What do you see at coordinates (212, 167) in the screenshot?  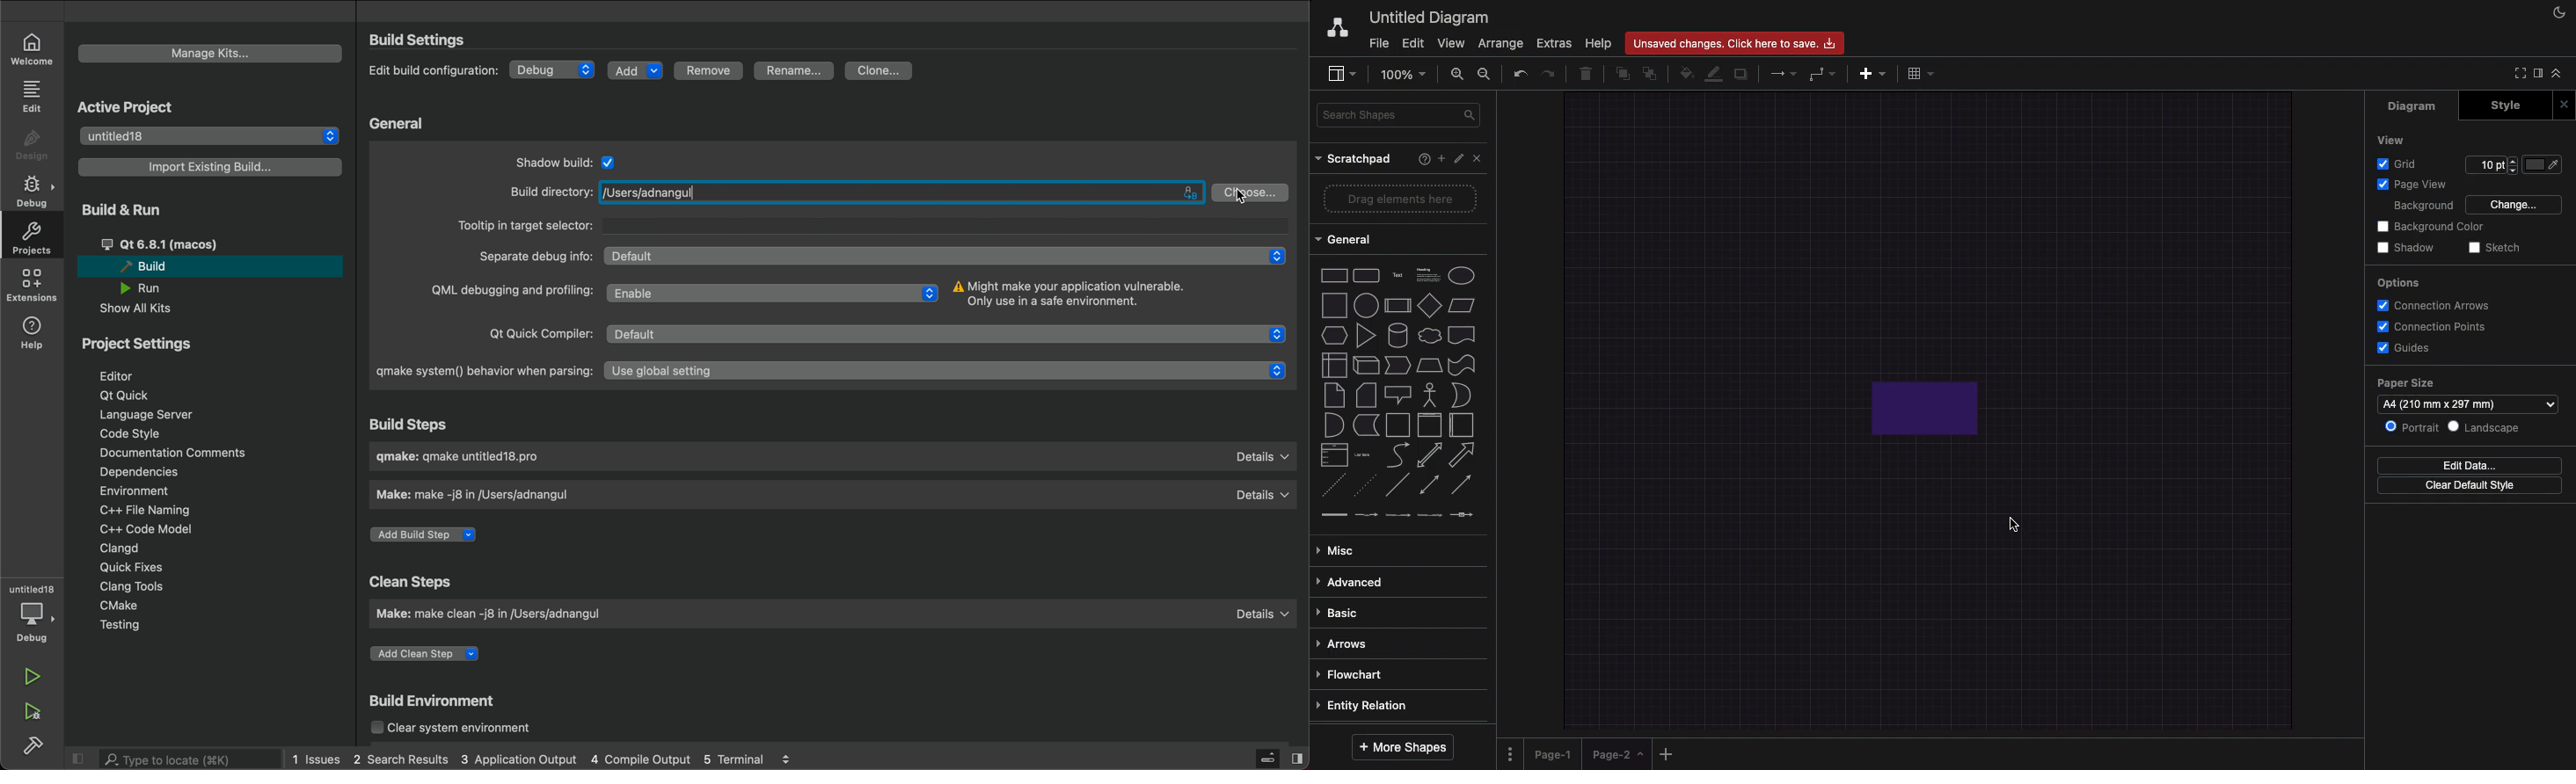 I see `import existing build` at bounding box center [212, 167].